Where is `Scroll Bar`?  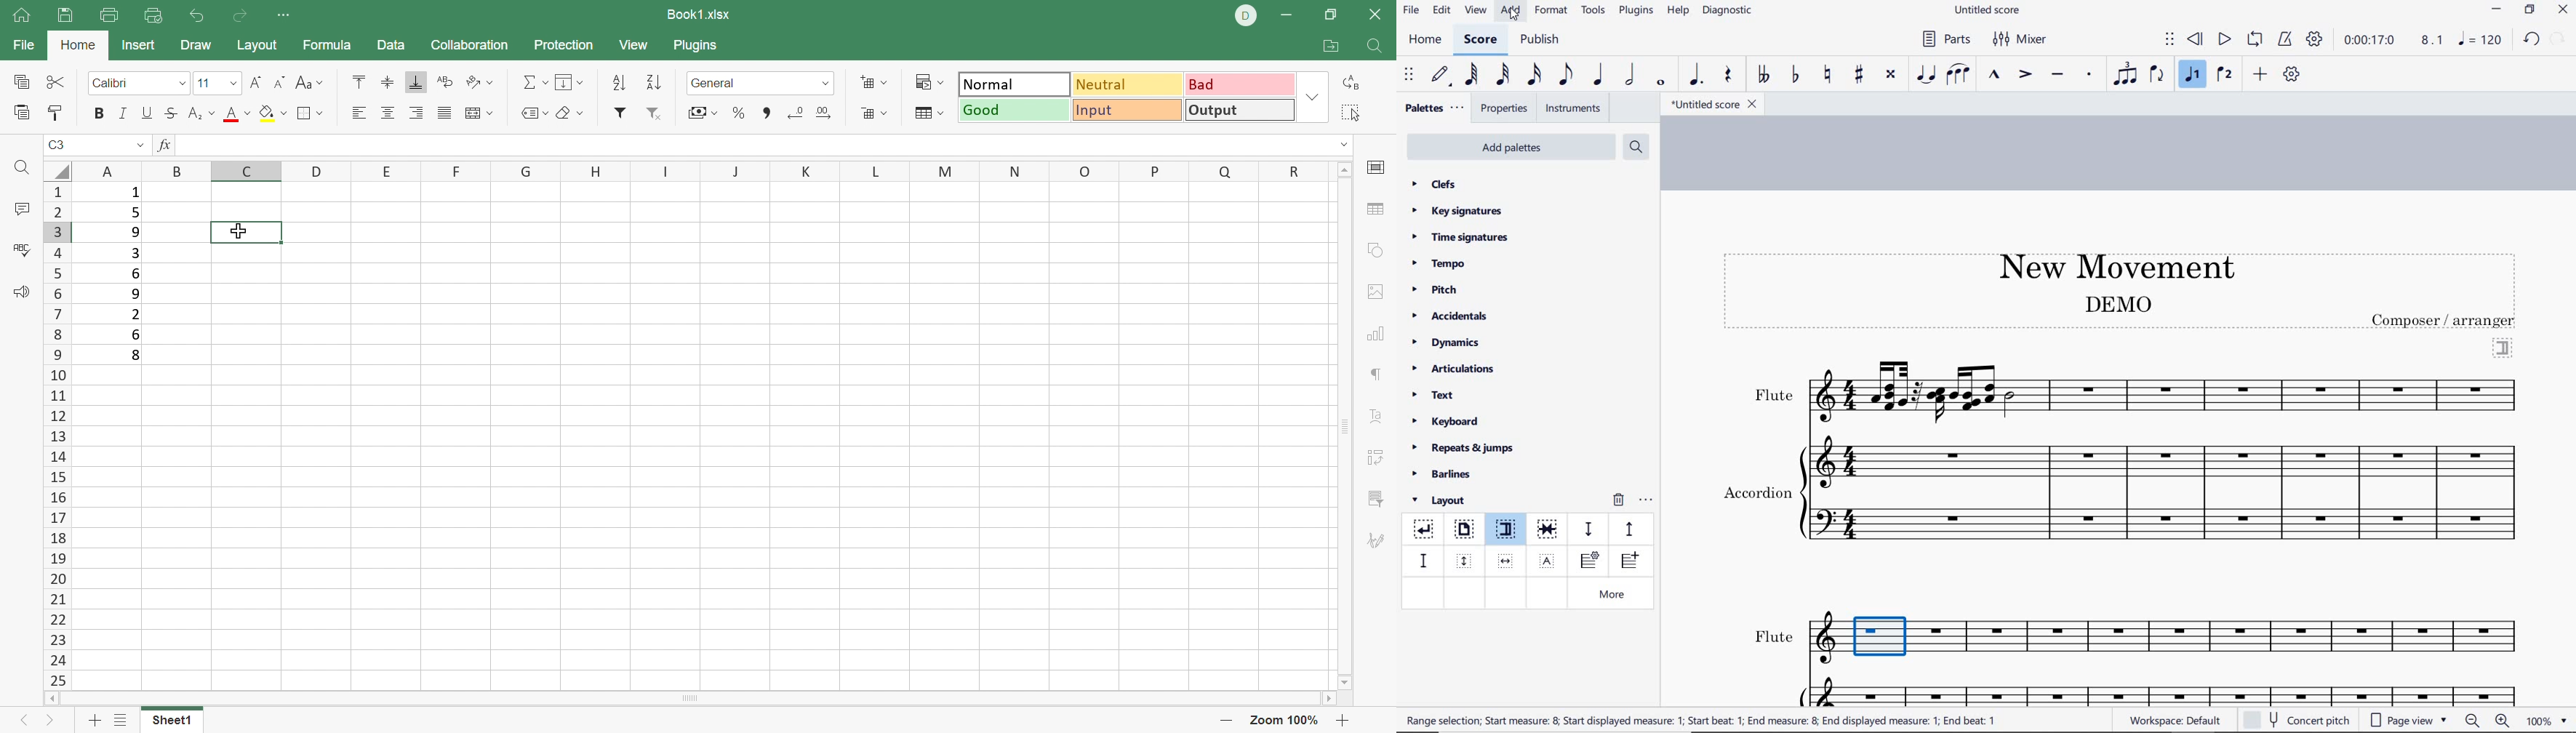 Scroll Bar is located at coordinates (1339, 425).